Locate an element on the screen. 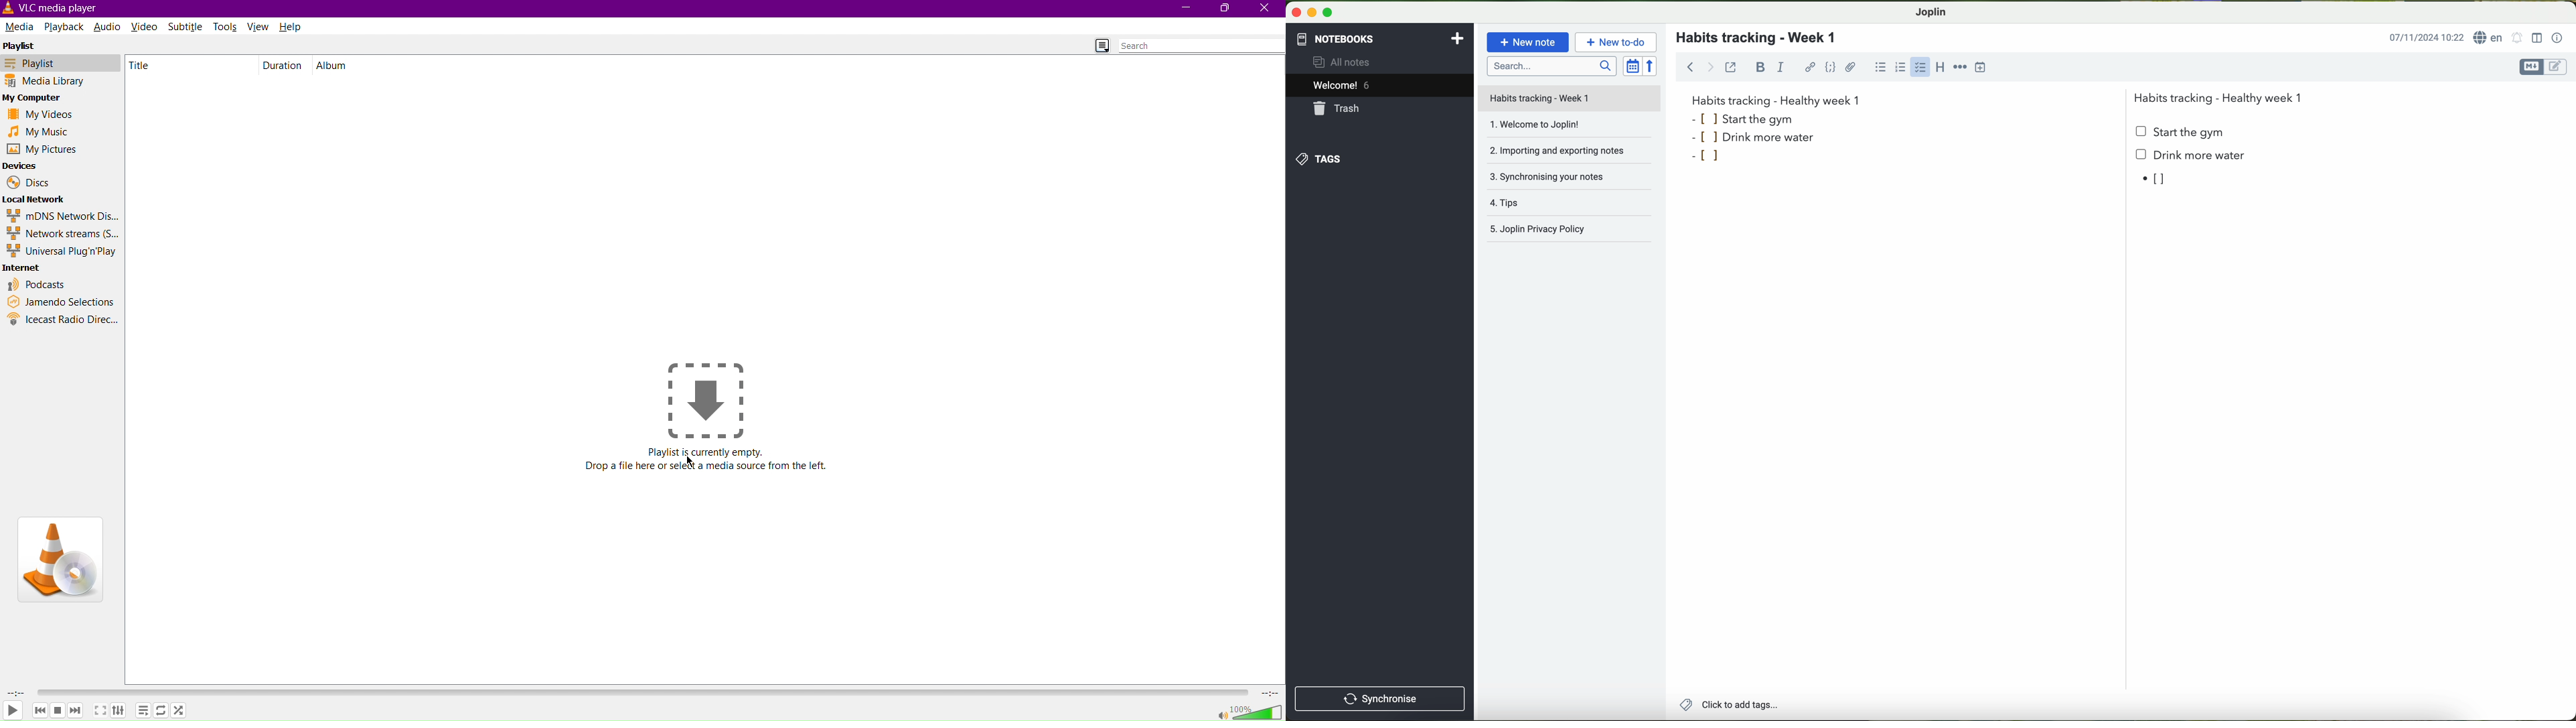 The image size is (2576, 728). start the gym is located at coordinates (1745, 118).